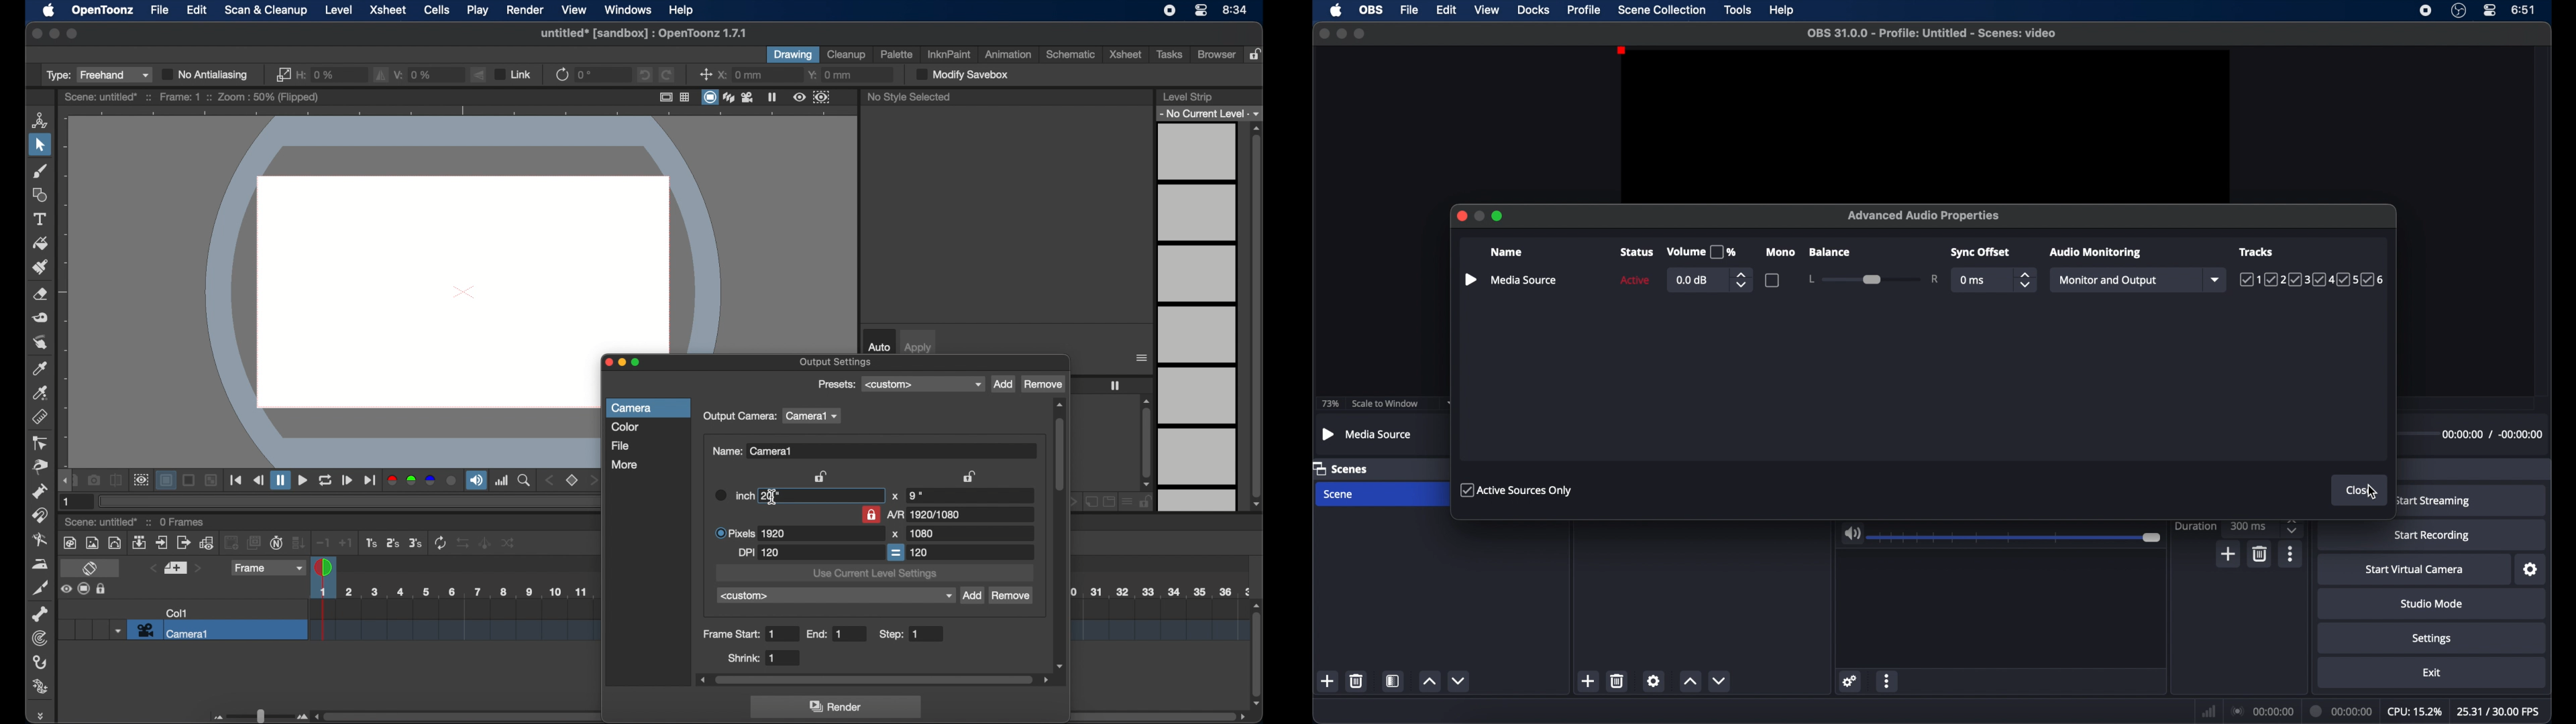 This screenshot has width=2576, height=728. What do you see at coordinates (1742, 280) in the screenshot?
I see `stepper buttons` at bounding box center [1742, 280].